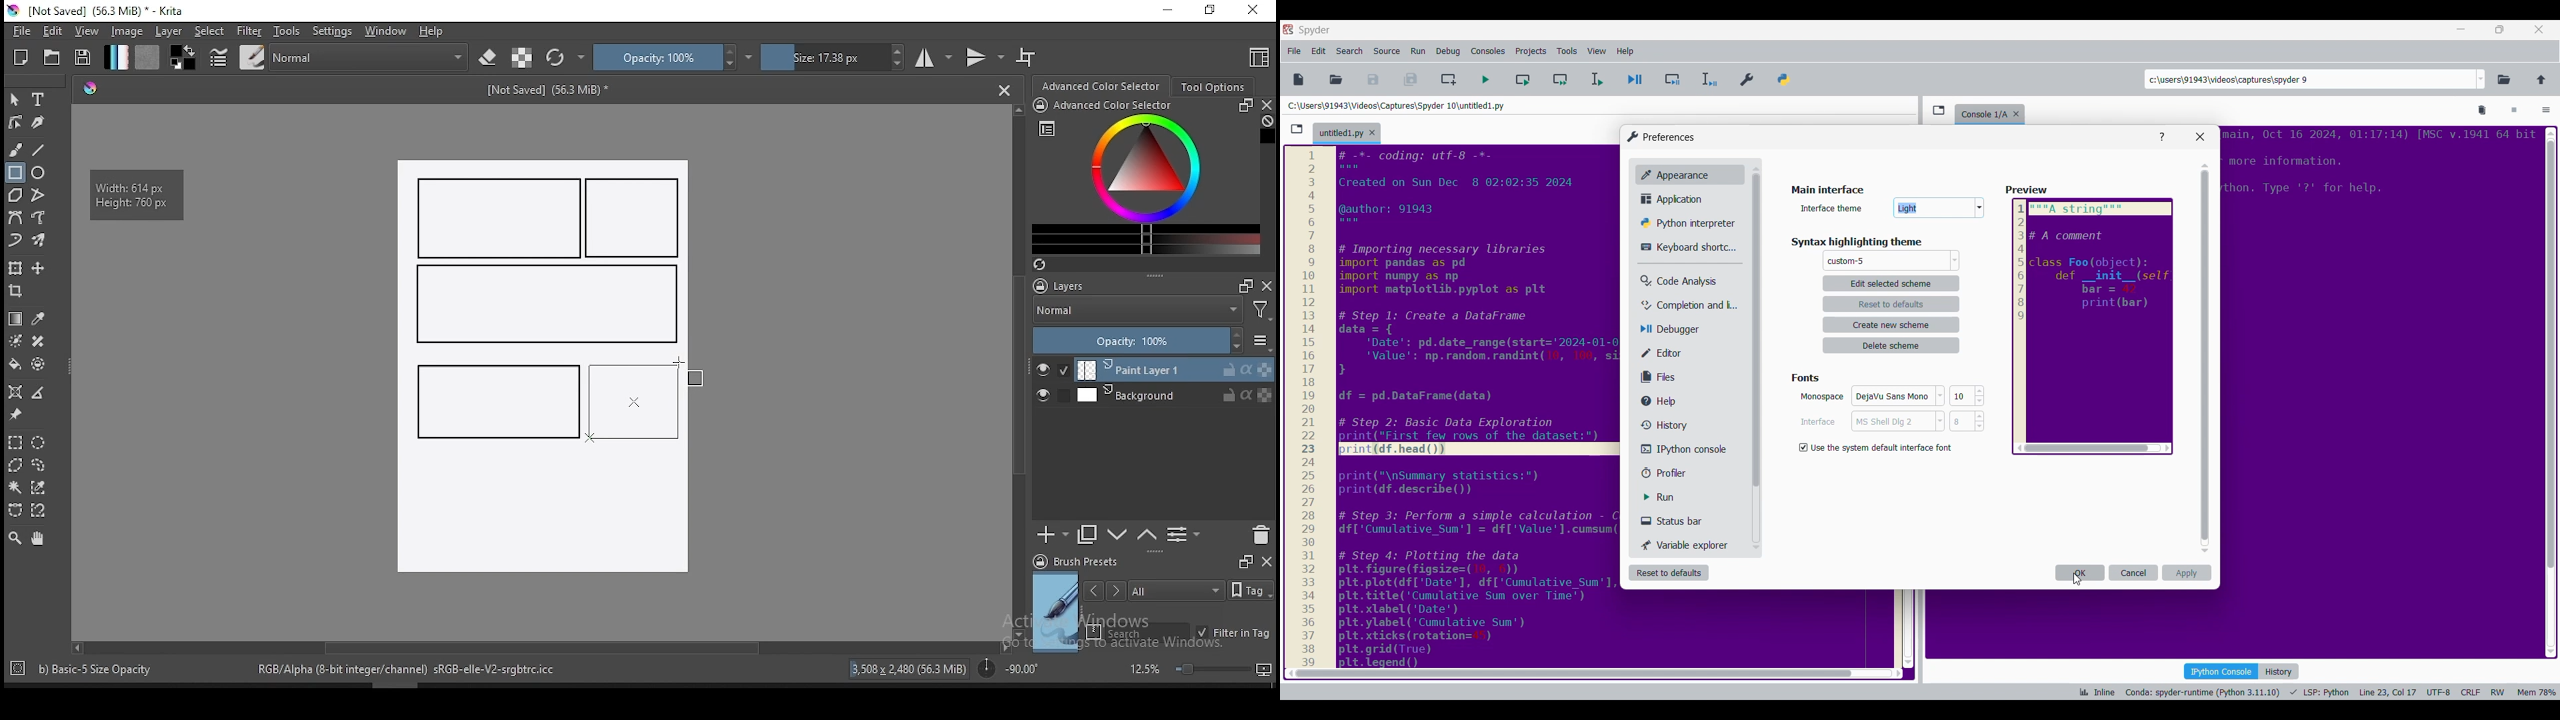  What do you see at coordinates (1350, 51) in the screenshot?
I see `Search menu` at bounding box center [1350, 51].